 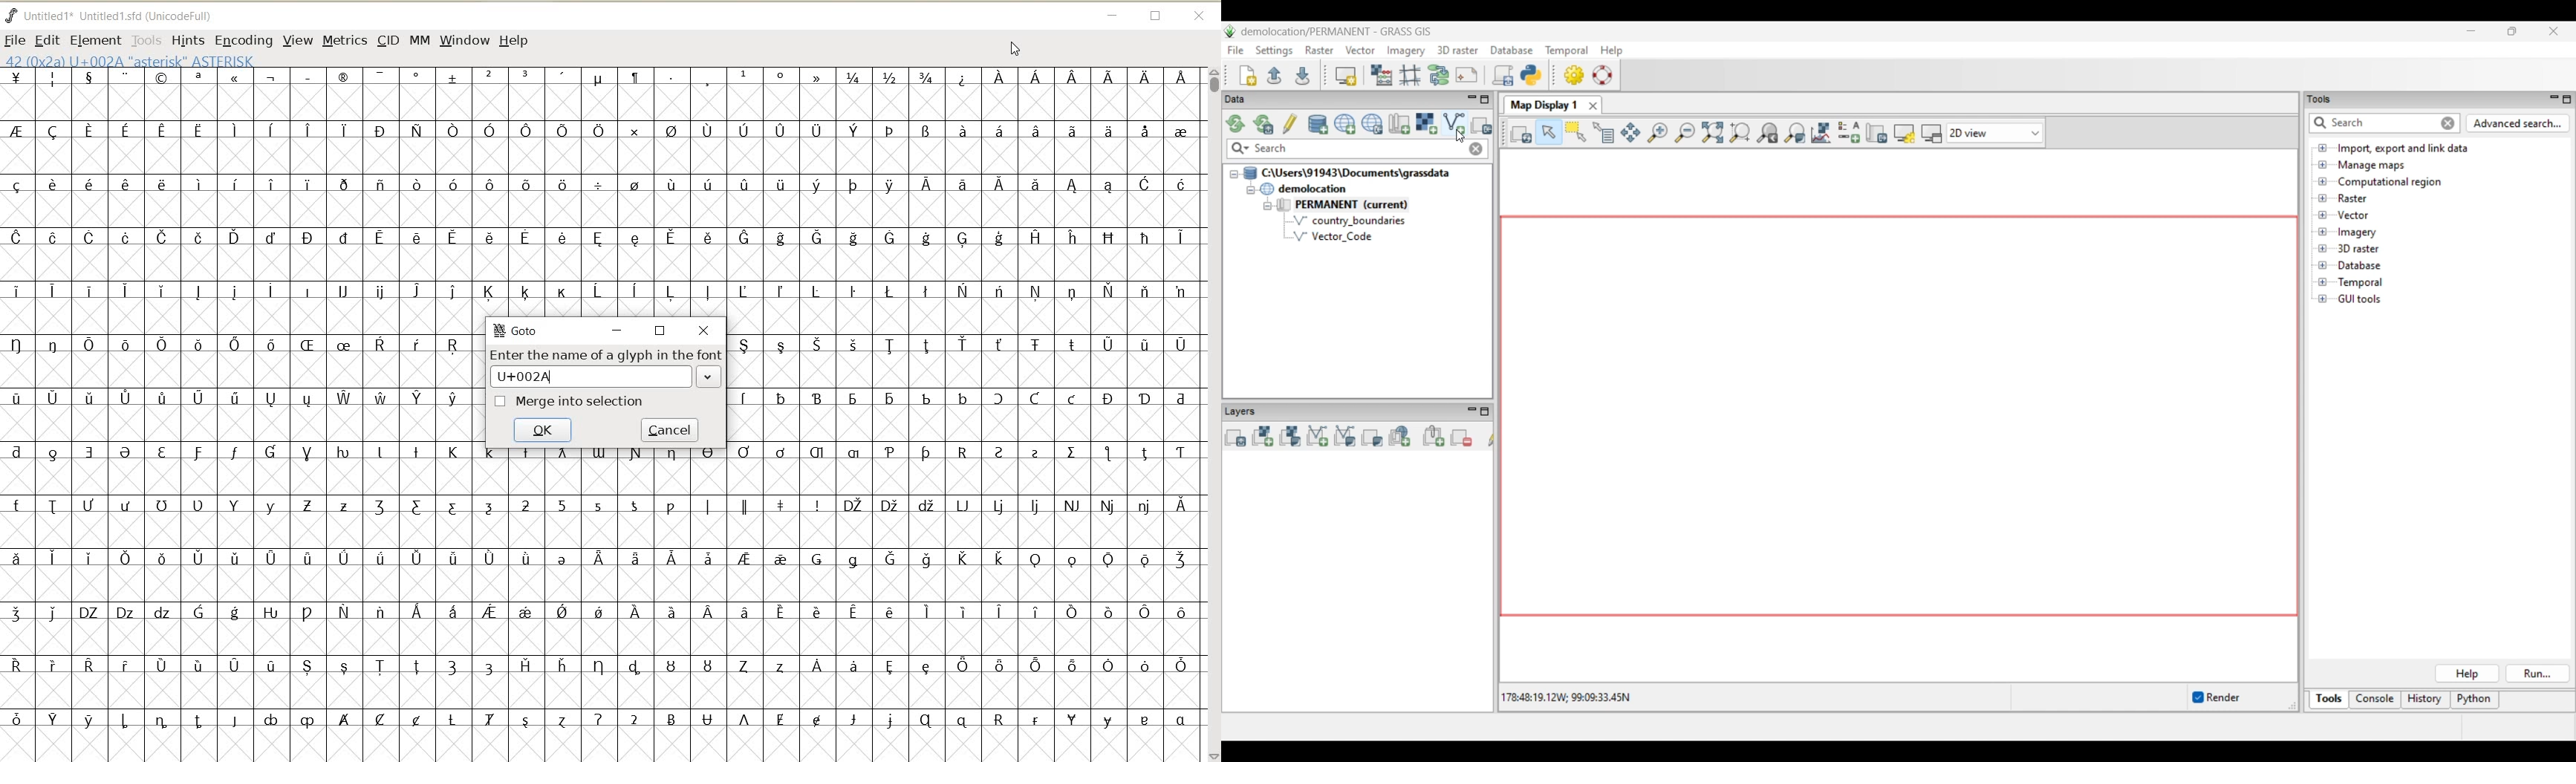 I want to click on SCROLLBAR, so click(x=1212, y=414).